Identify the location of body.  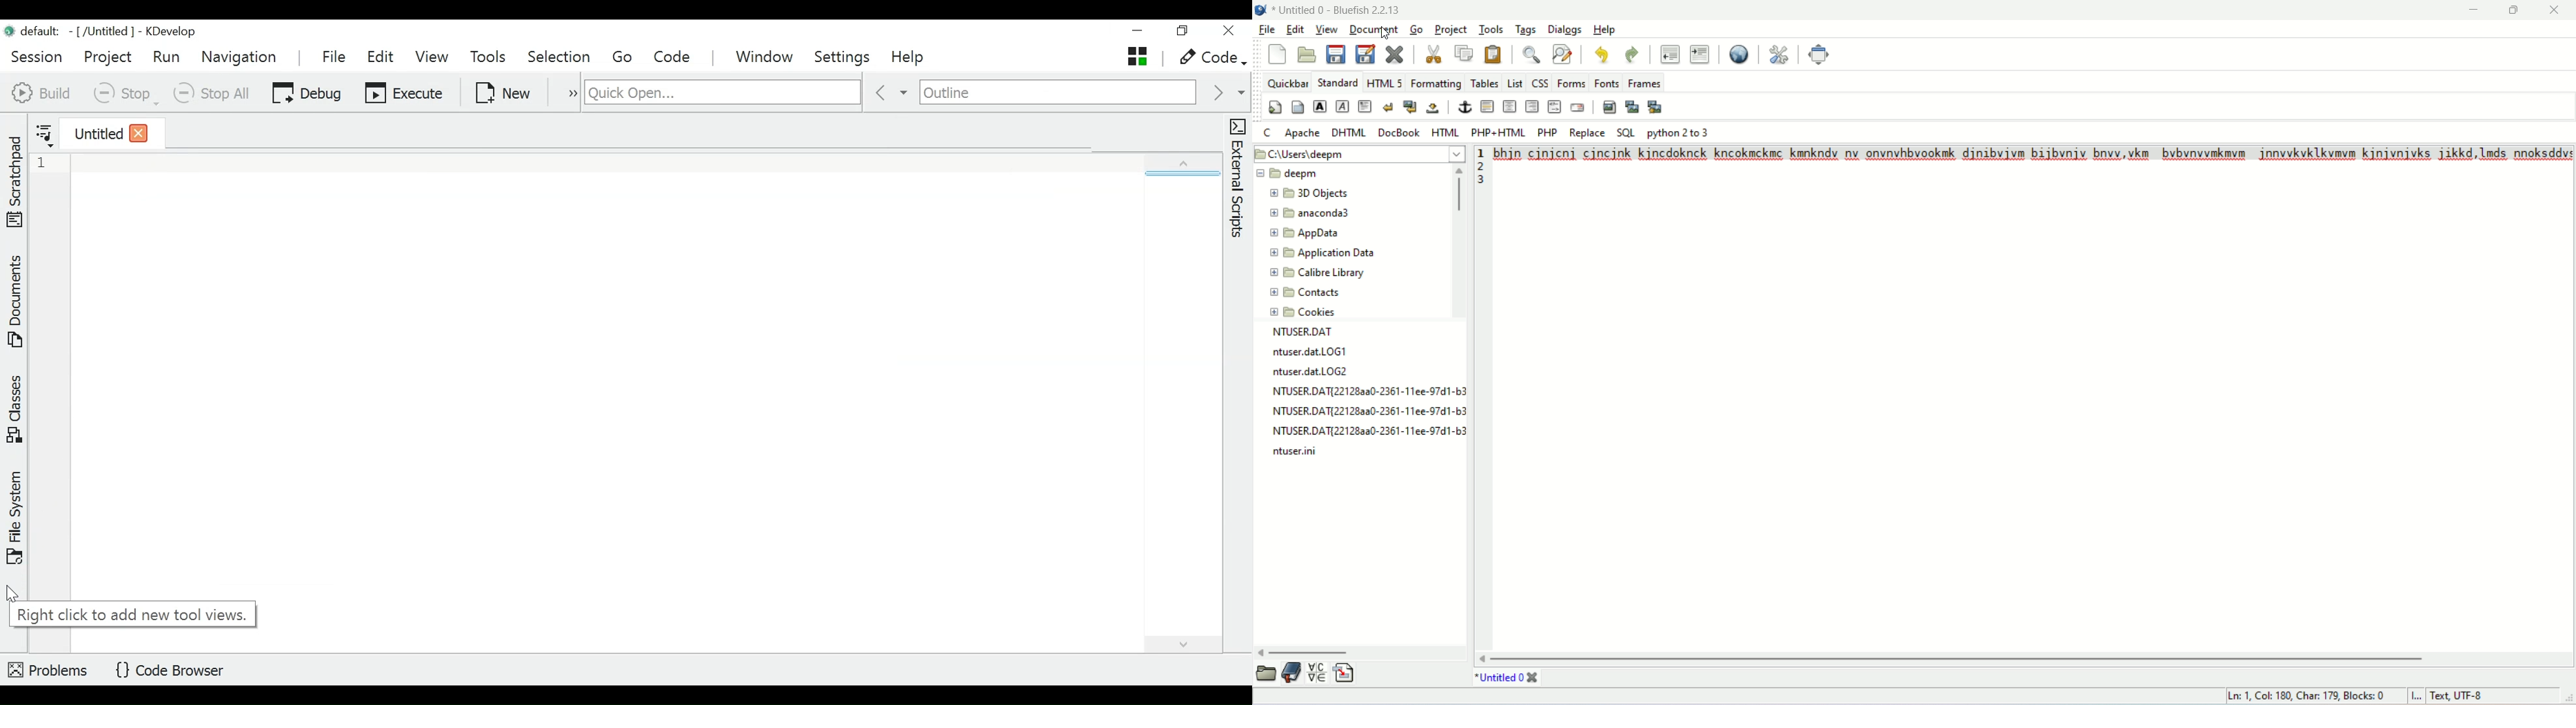
(1298, 107).